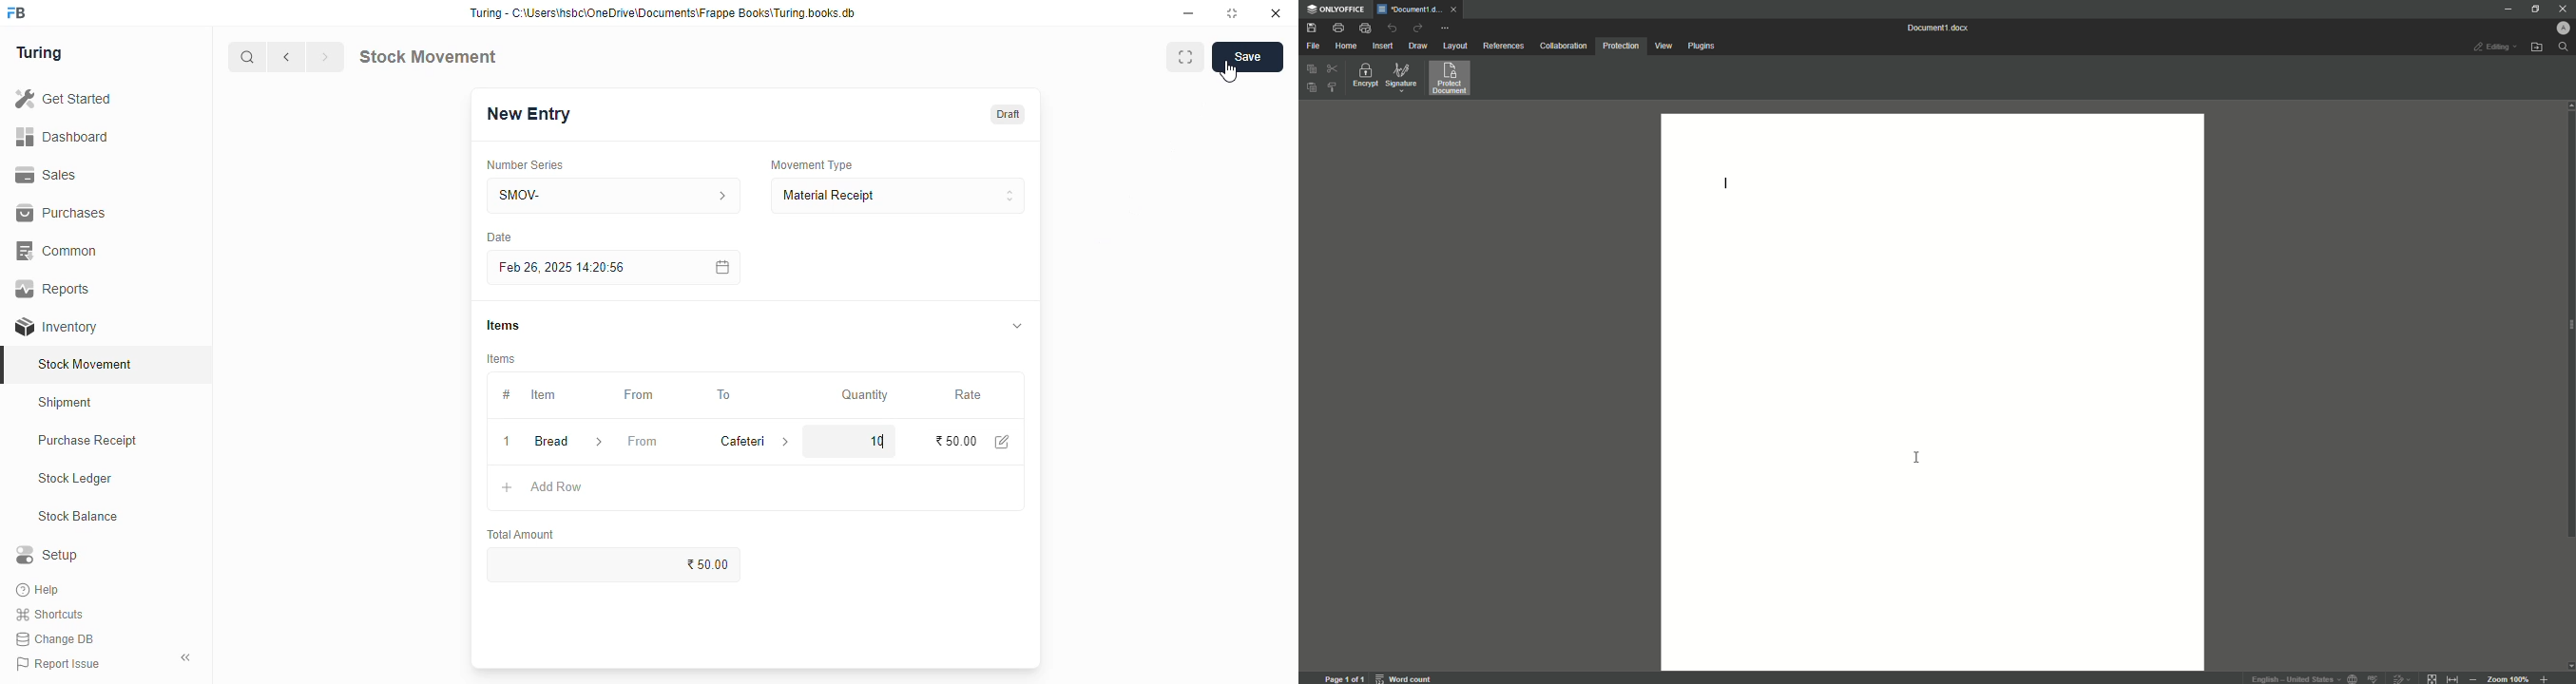  Describe the element at coordinates (1363, 77) in the screenshot. I see `Encrypt` at that location.